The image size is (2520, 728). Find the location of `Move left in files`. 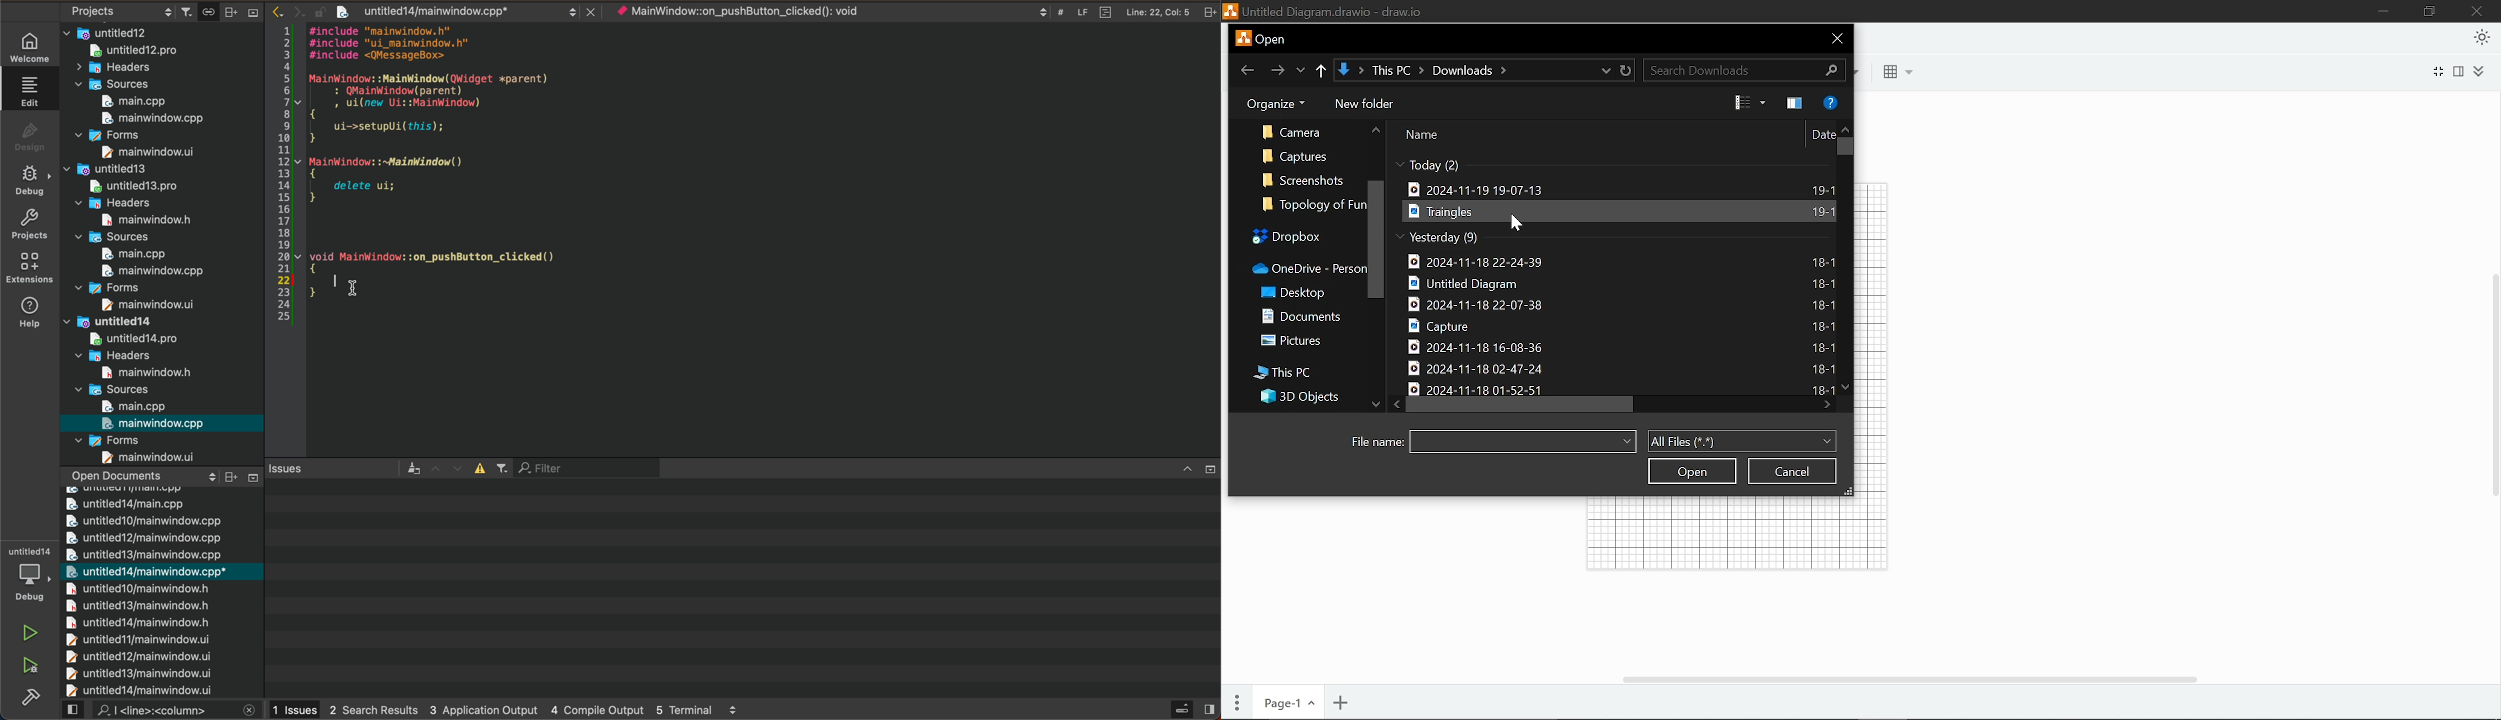

Move left in files is located at coordinates (1394, 404).